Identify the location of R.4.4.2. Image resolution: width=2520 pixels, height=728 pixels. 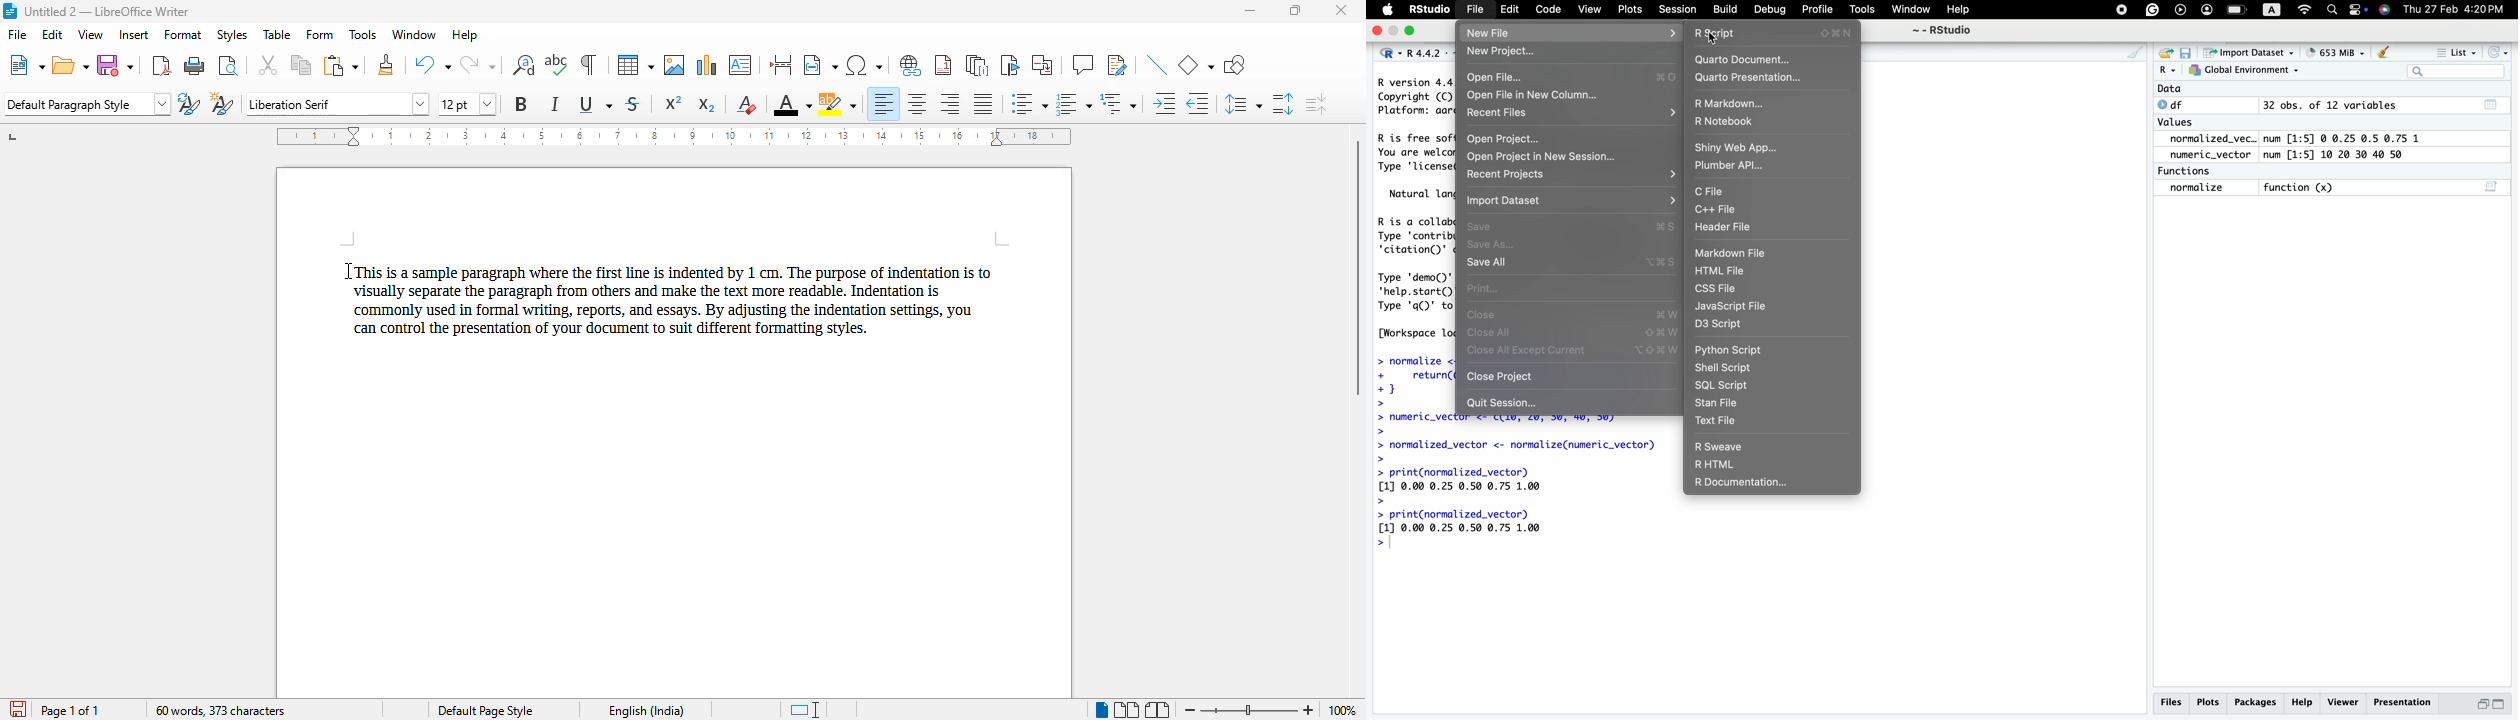
(1411, 51).